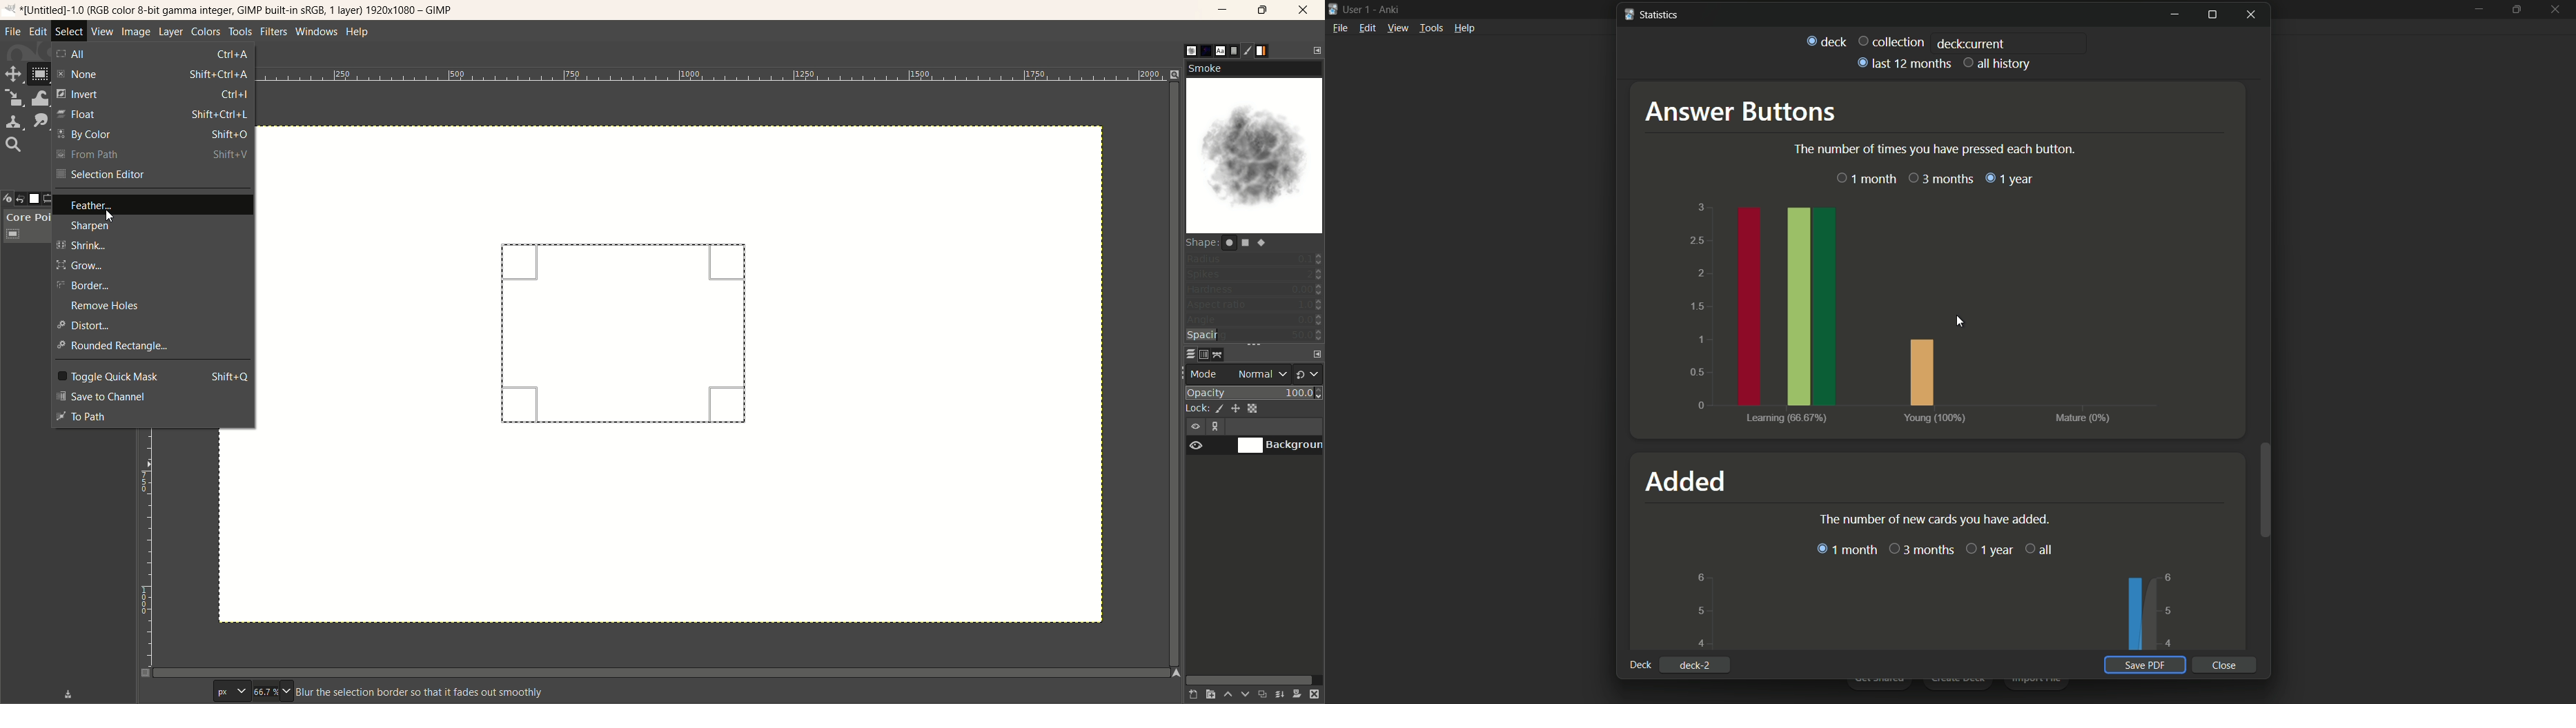 The height and width of the screenshot is (728, 2576). What do you see at coordinates (1279, 446) in the screenshot?
I see `background` at bounding box center [1279, 446].